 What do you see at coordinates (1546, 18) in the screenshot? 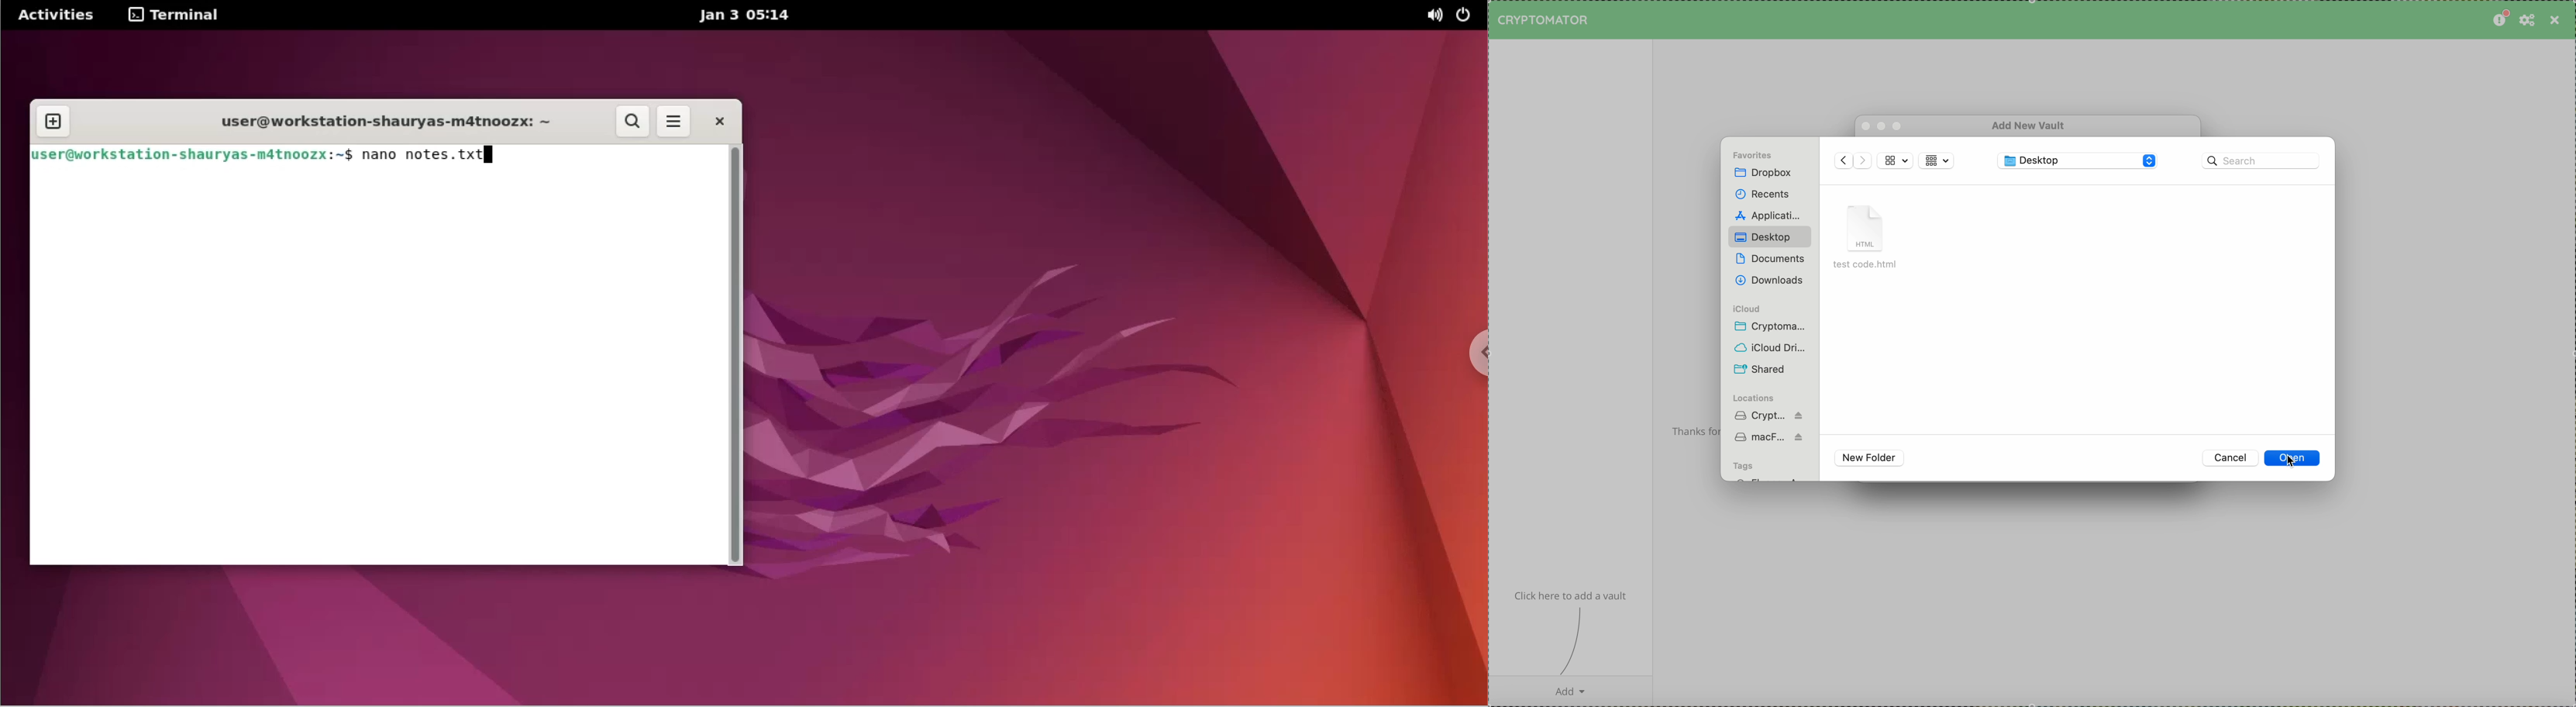
I see `cryptomator` at bounding box center [1546, 18].